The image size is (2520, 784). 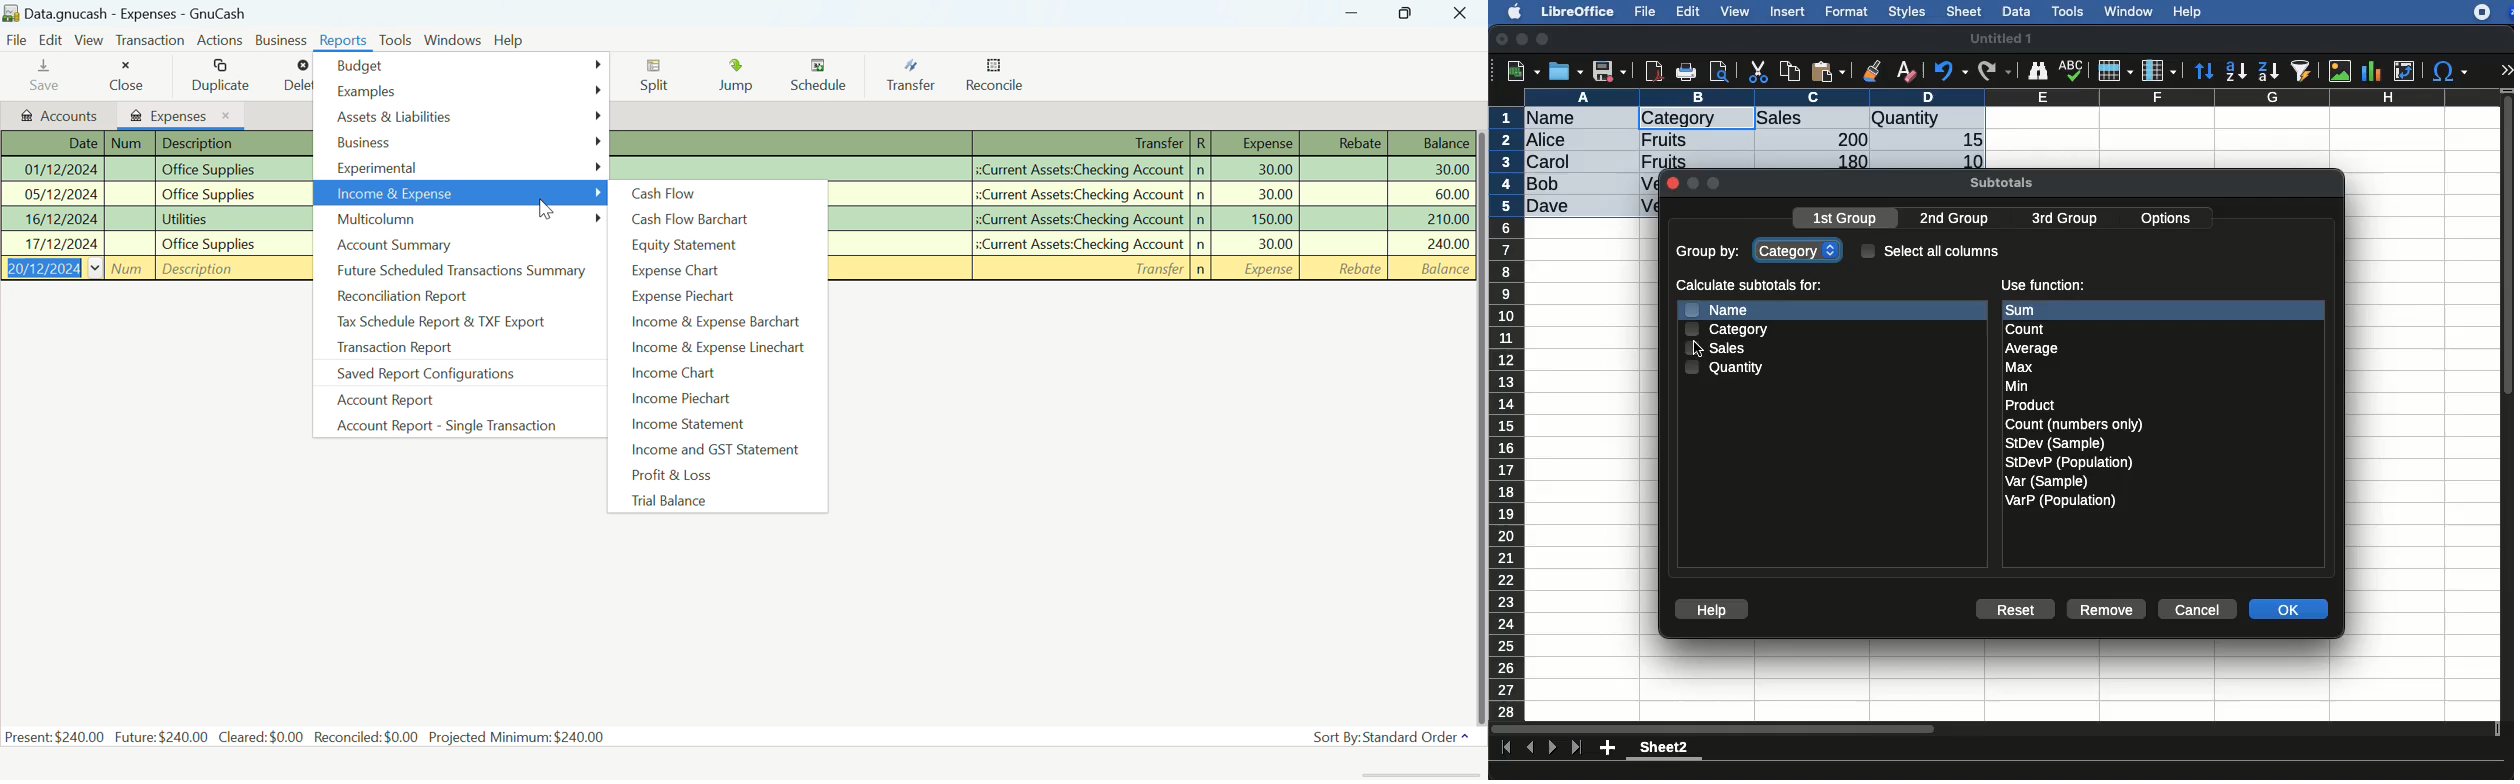 What do you see at coordinates (716, 475) in the screenshot?
I see `Profit & Loss` at bounding box center [716, 475].